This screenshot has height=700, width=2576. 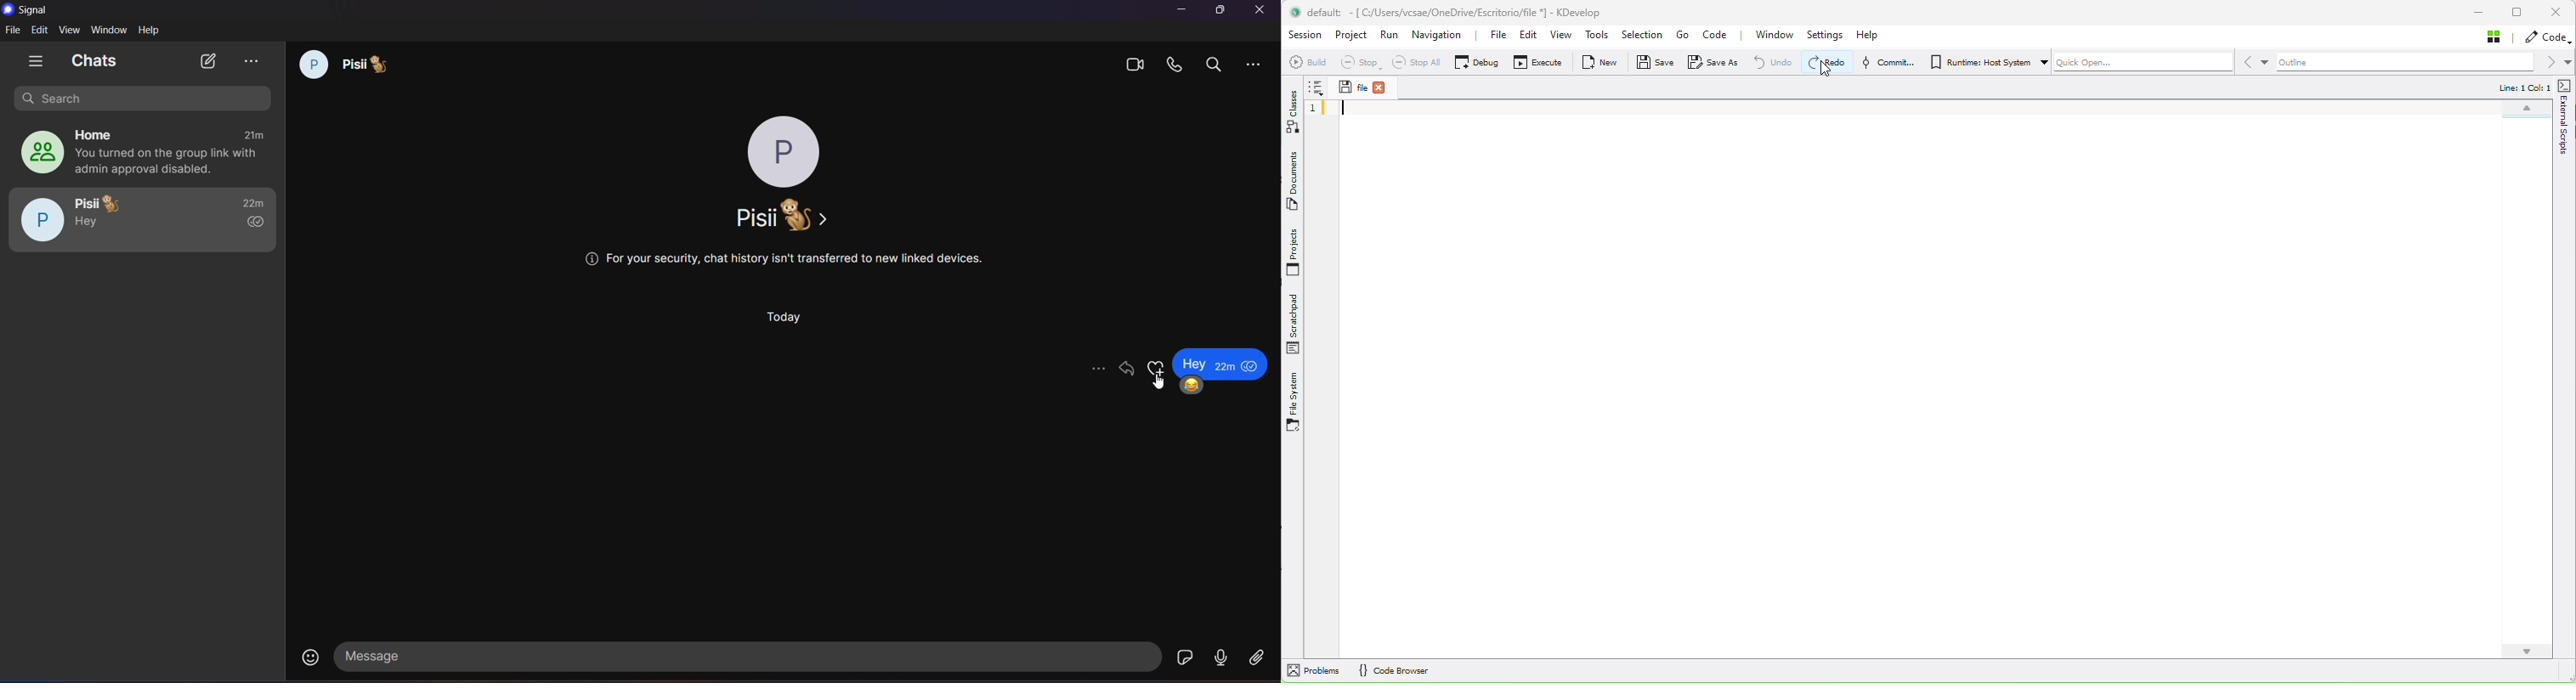 I want to click on Edit, so click(x=1528, y=35).